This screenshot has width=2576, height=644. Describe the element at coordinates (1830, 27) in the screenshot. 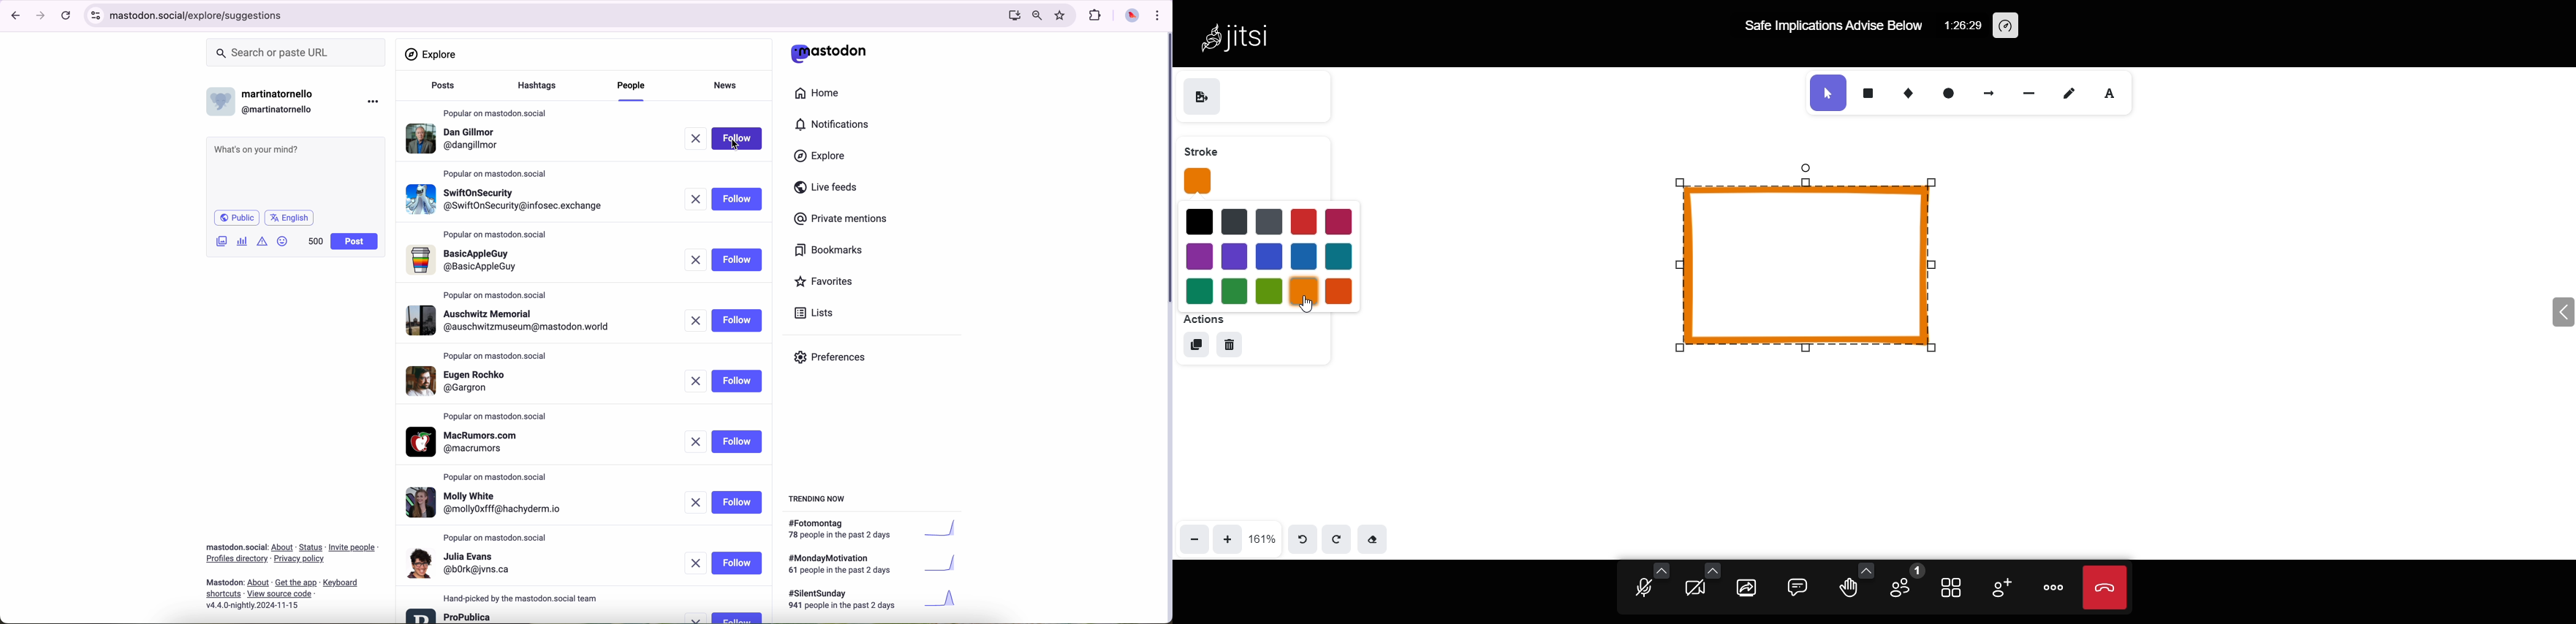

I see `Safe Implications Advise Below` at that location.